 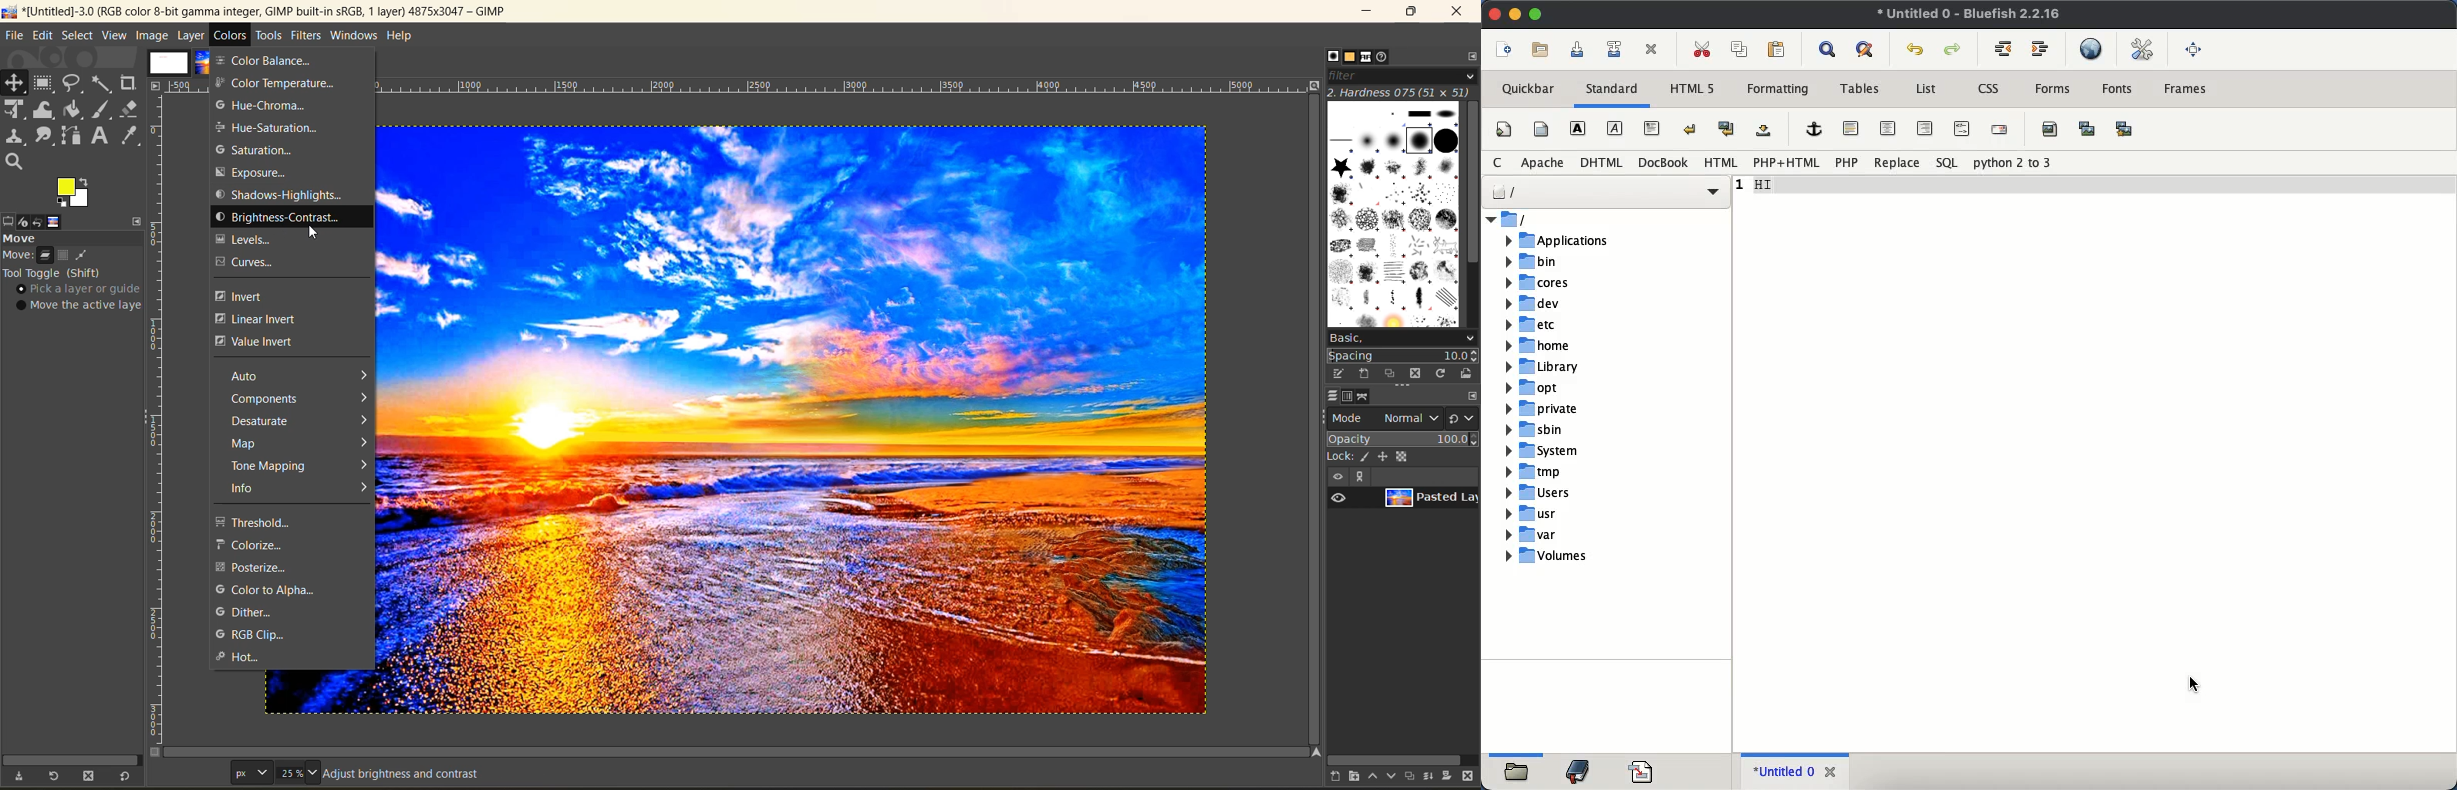 I want to click on open, so click(x=1518, y=774).